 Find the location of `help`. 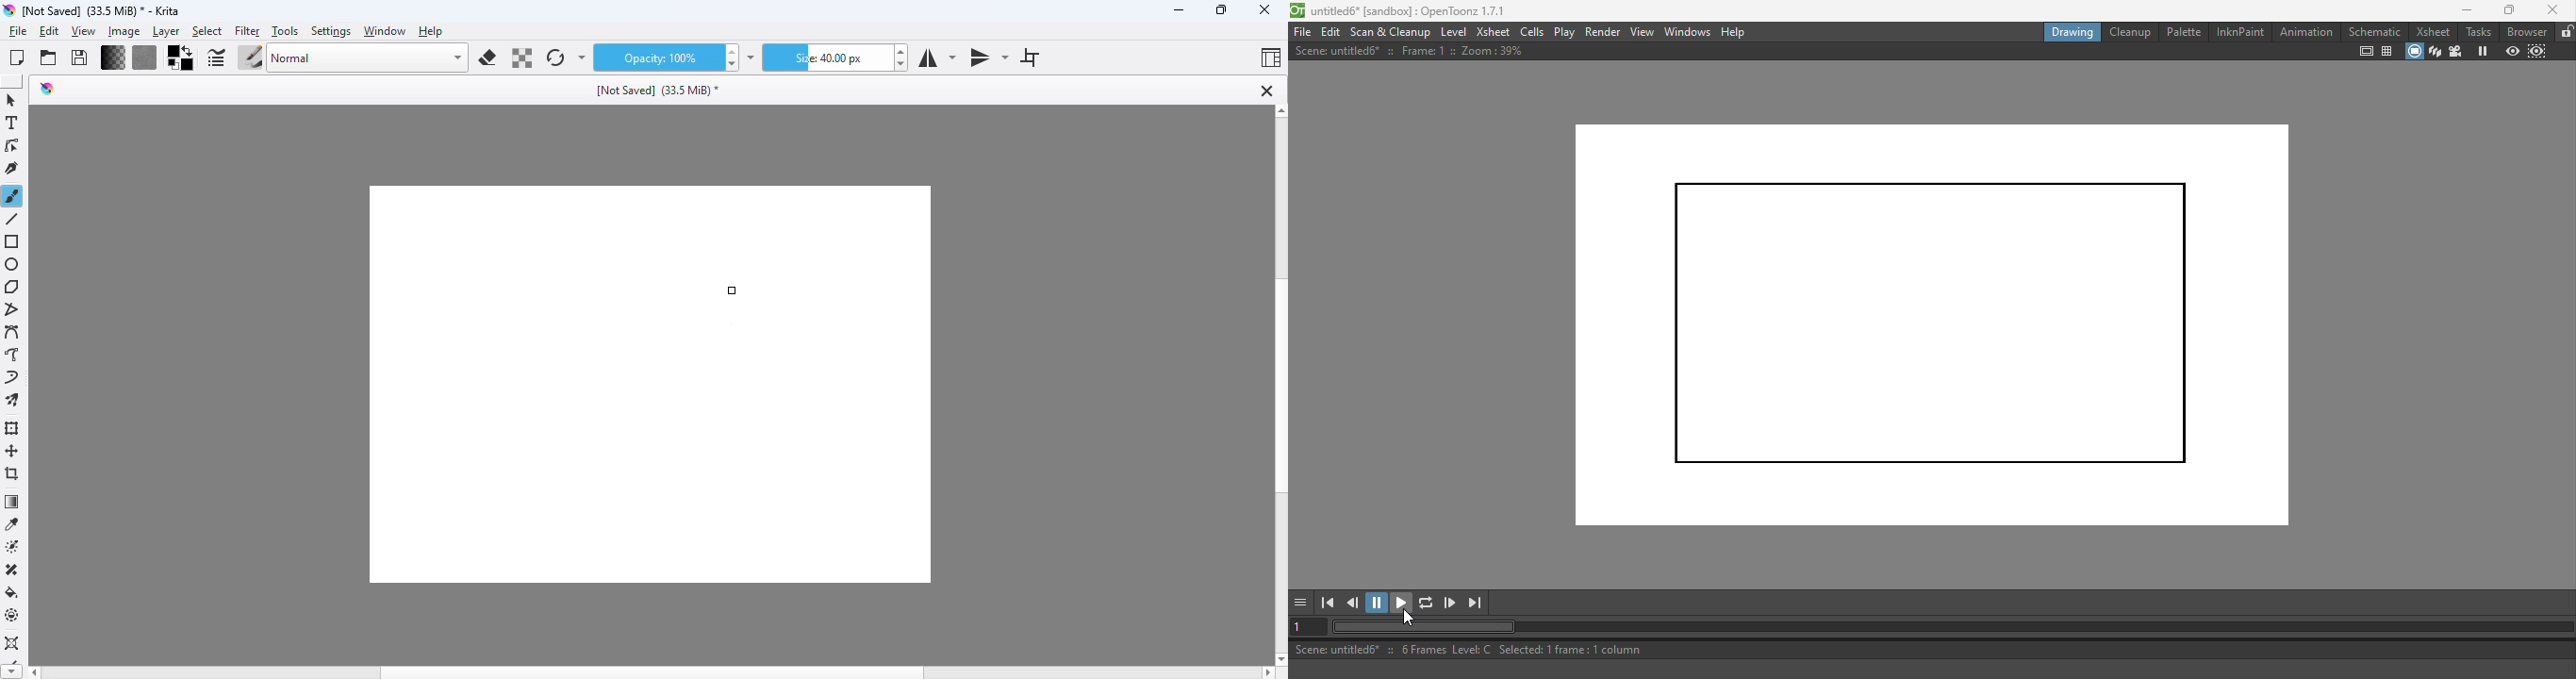

help is located at coordinates (430, 31).